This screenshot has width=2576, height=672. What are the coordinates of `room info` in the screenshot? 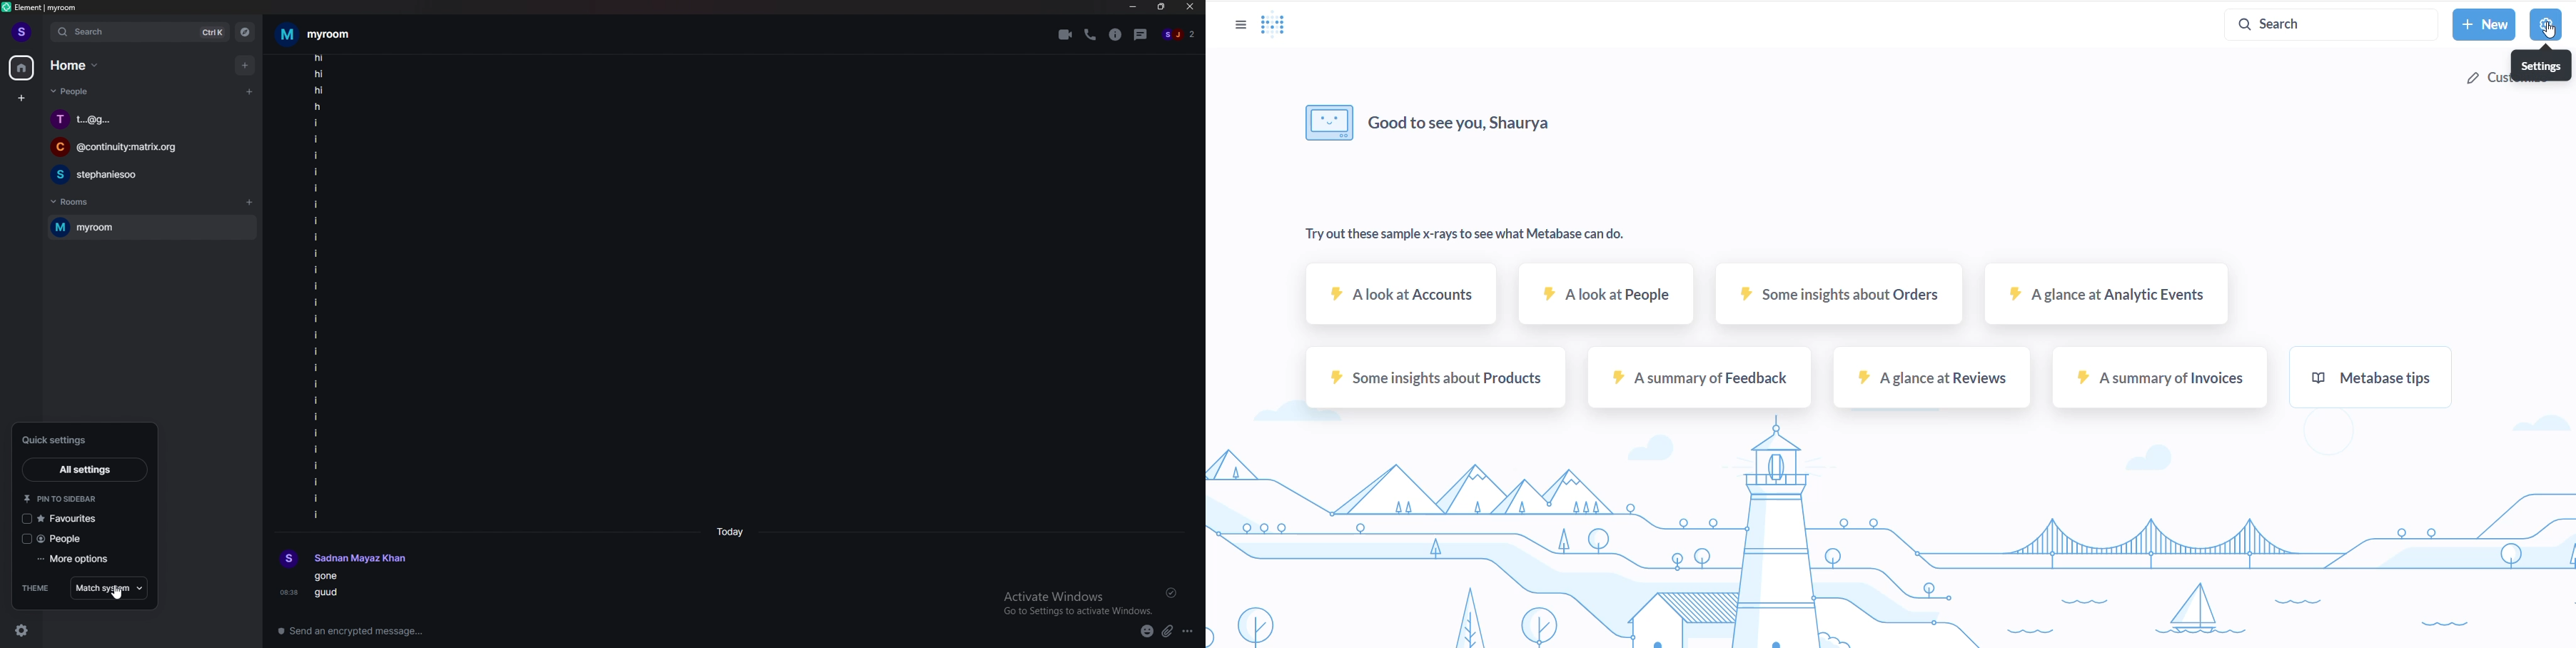 It's located at (1117, 34).